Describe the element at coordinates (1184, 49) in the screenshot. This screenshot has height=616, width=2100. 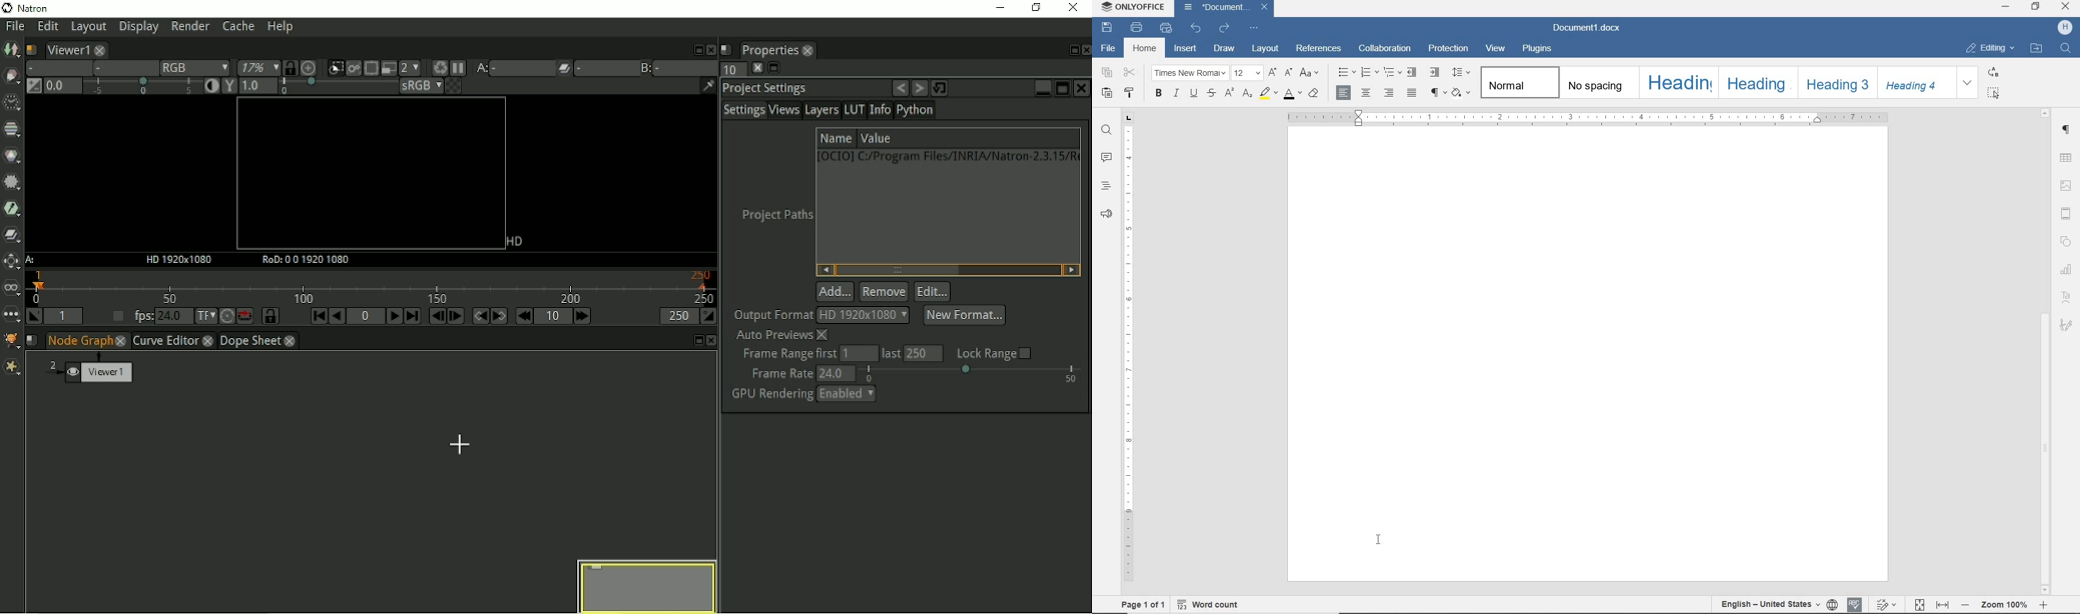
I see `insert` at that location.